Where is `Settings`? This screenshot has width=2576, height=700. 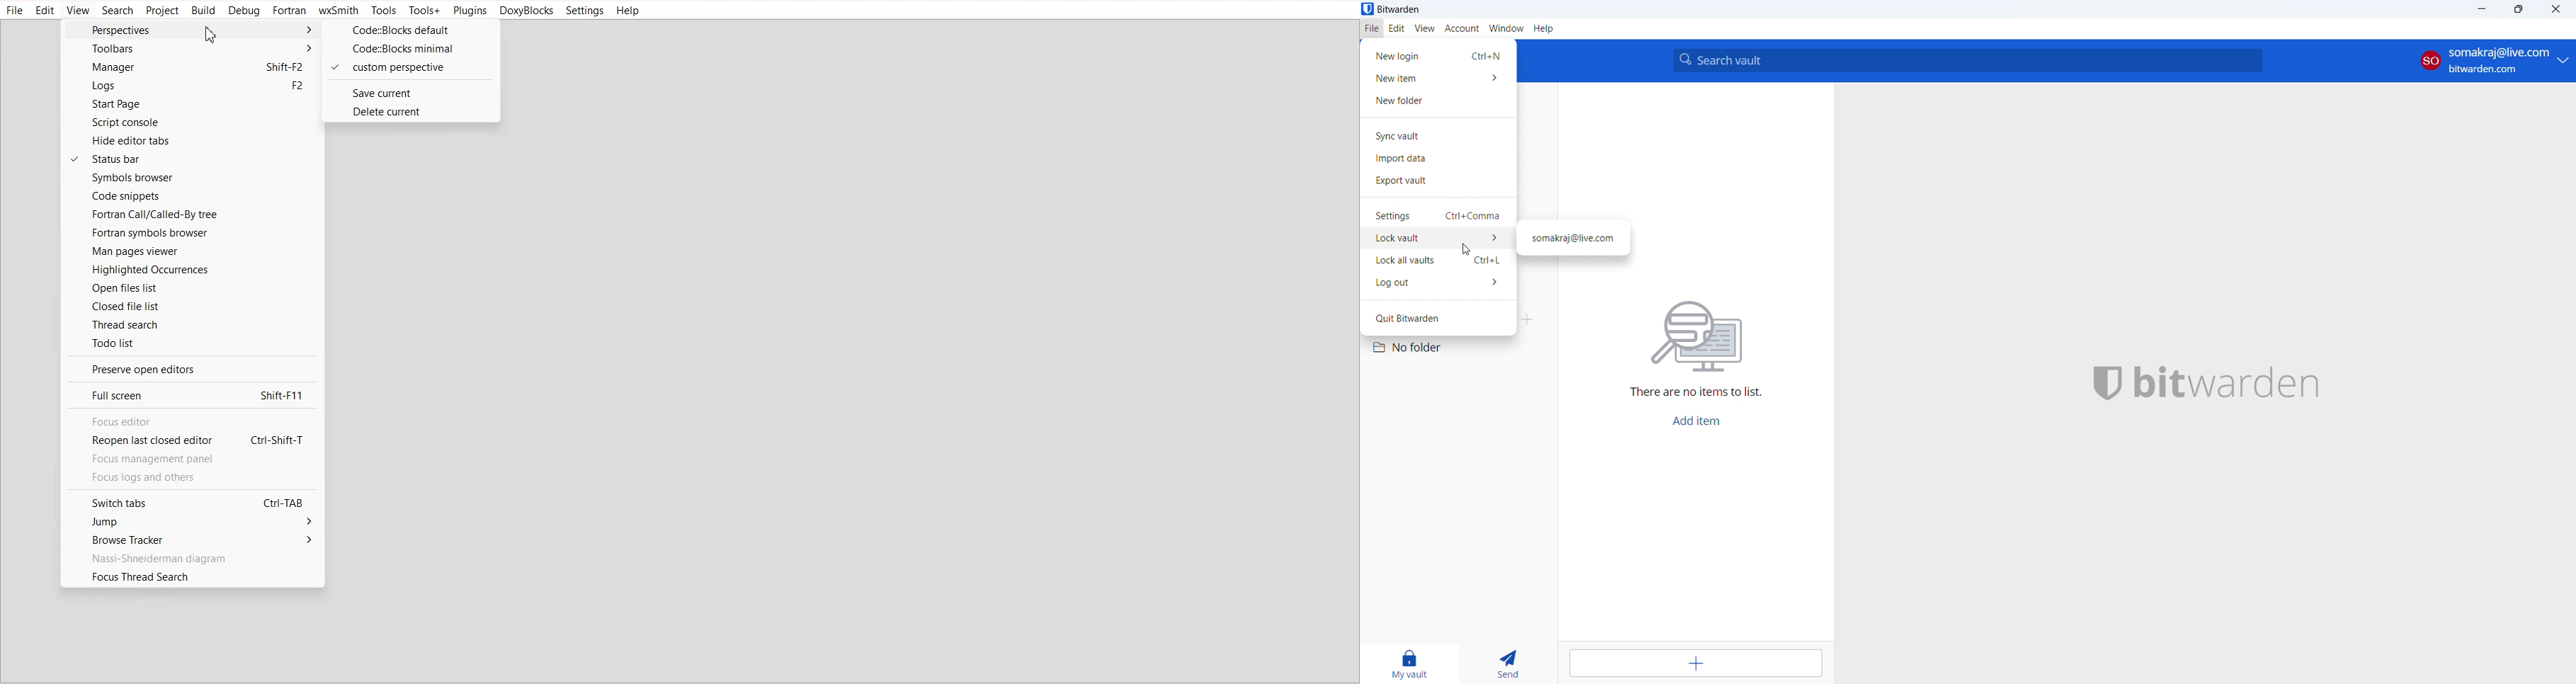
Settings is located at coordinates (585, 11).